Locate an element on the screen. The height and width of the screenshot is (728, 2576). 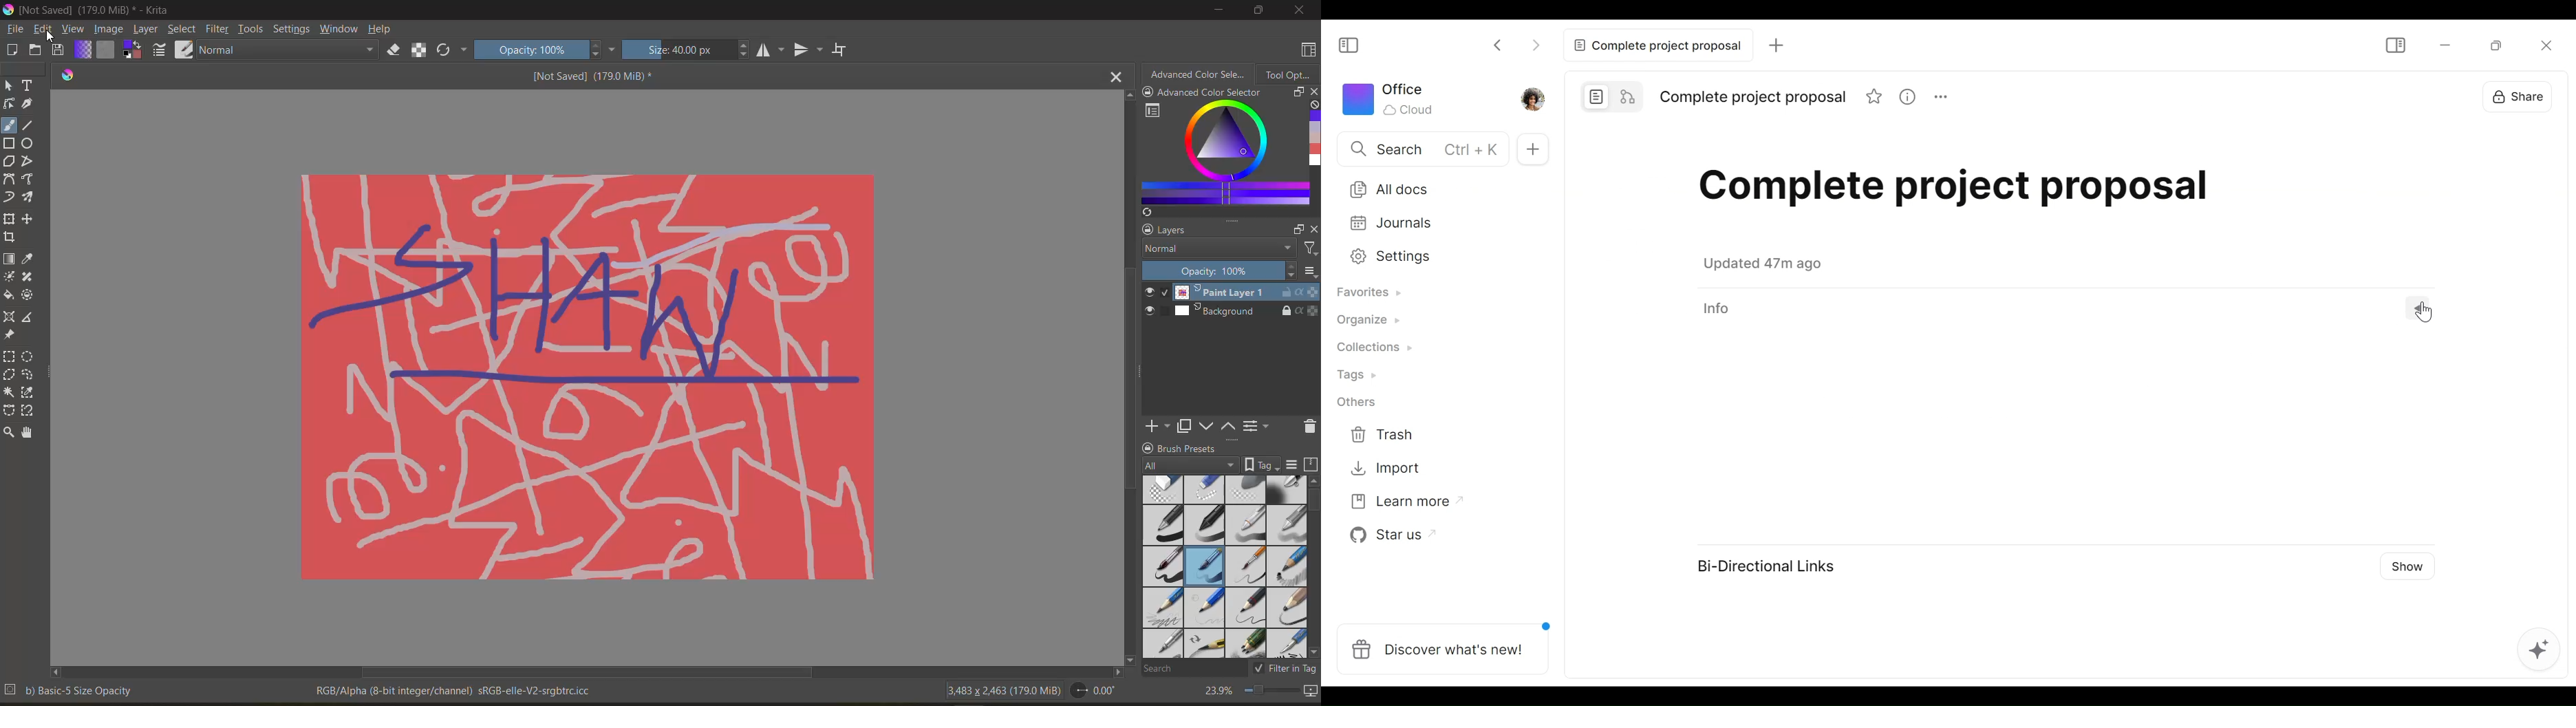
advanced color selctor is located at coordinates (1203, 92).